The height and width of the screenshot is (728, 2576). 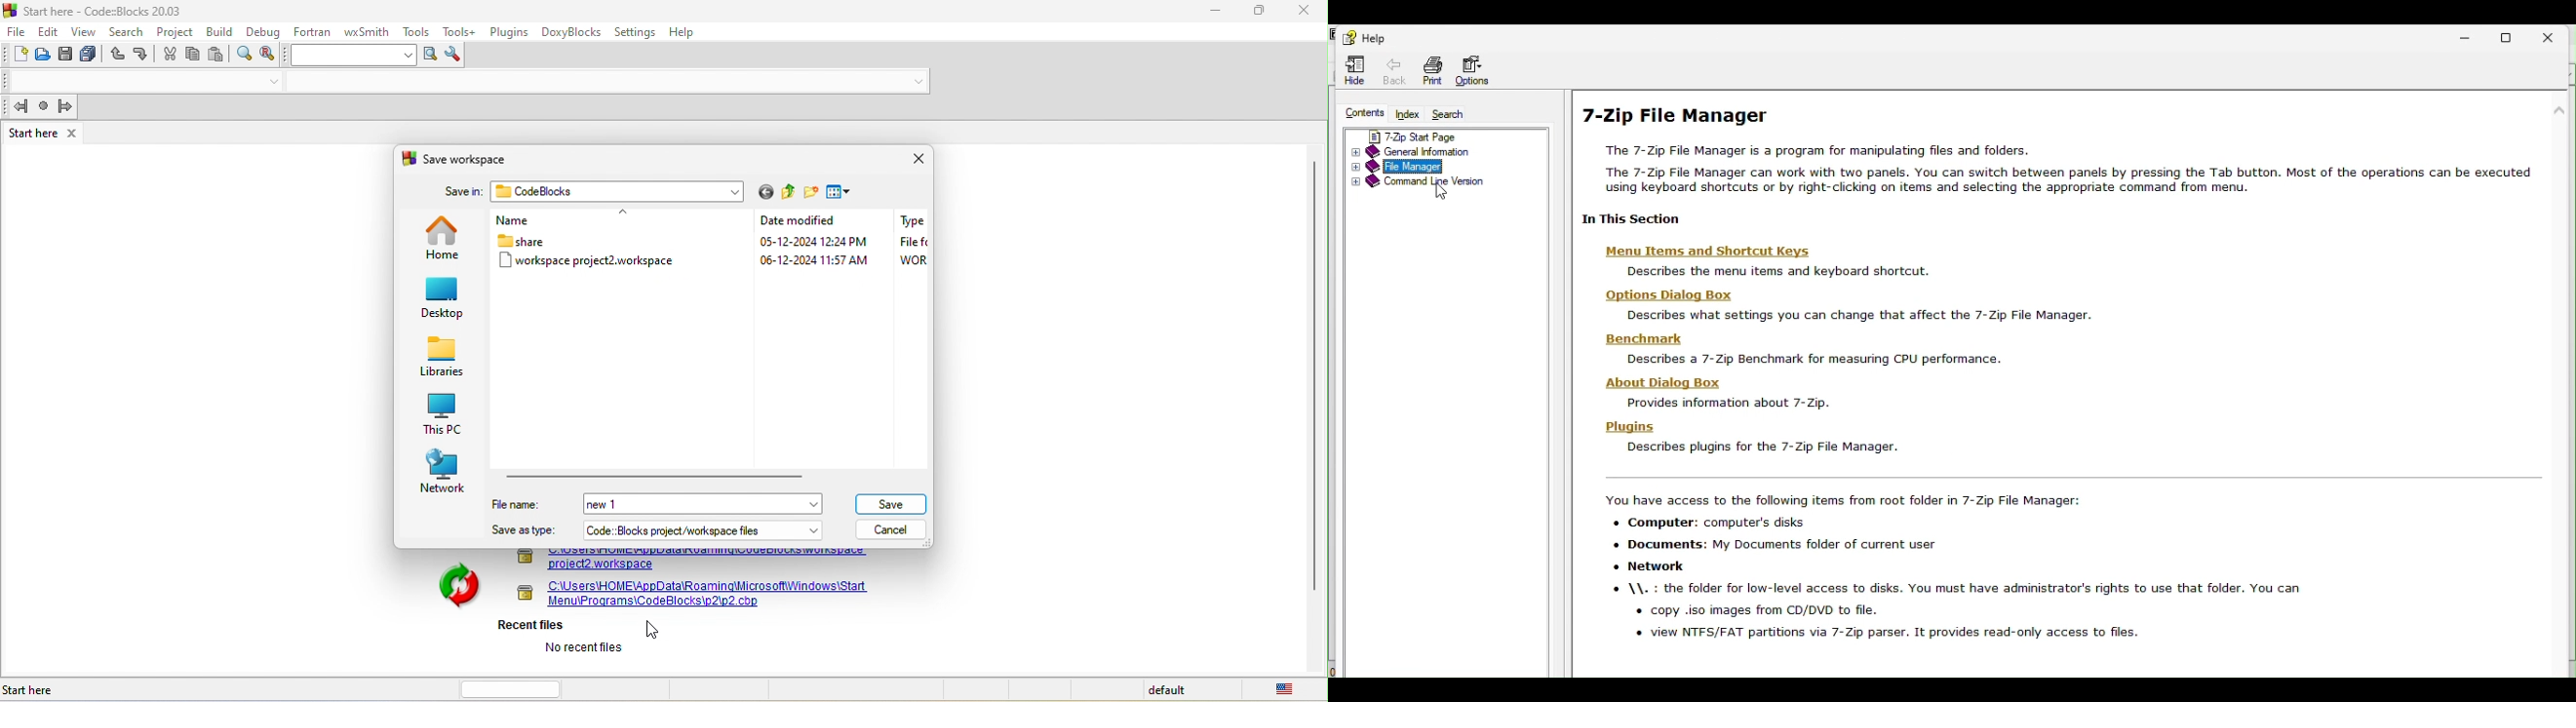 What do you see at coordinates (1711, 252) in the screenshot?
I see `‘Menu Items and Shortcut Keys` at bounding box center [1711, 252].